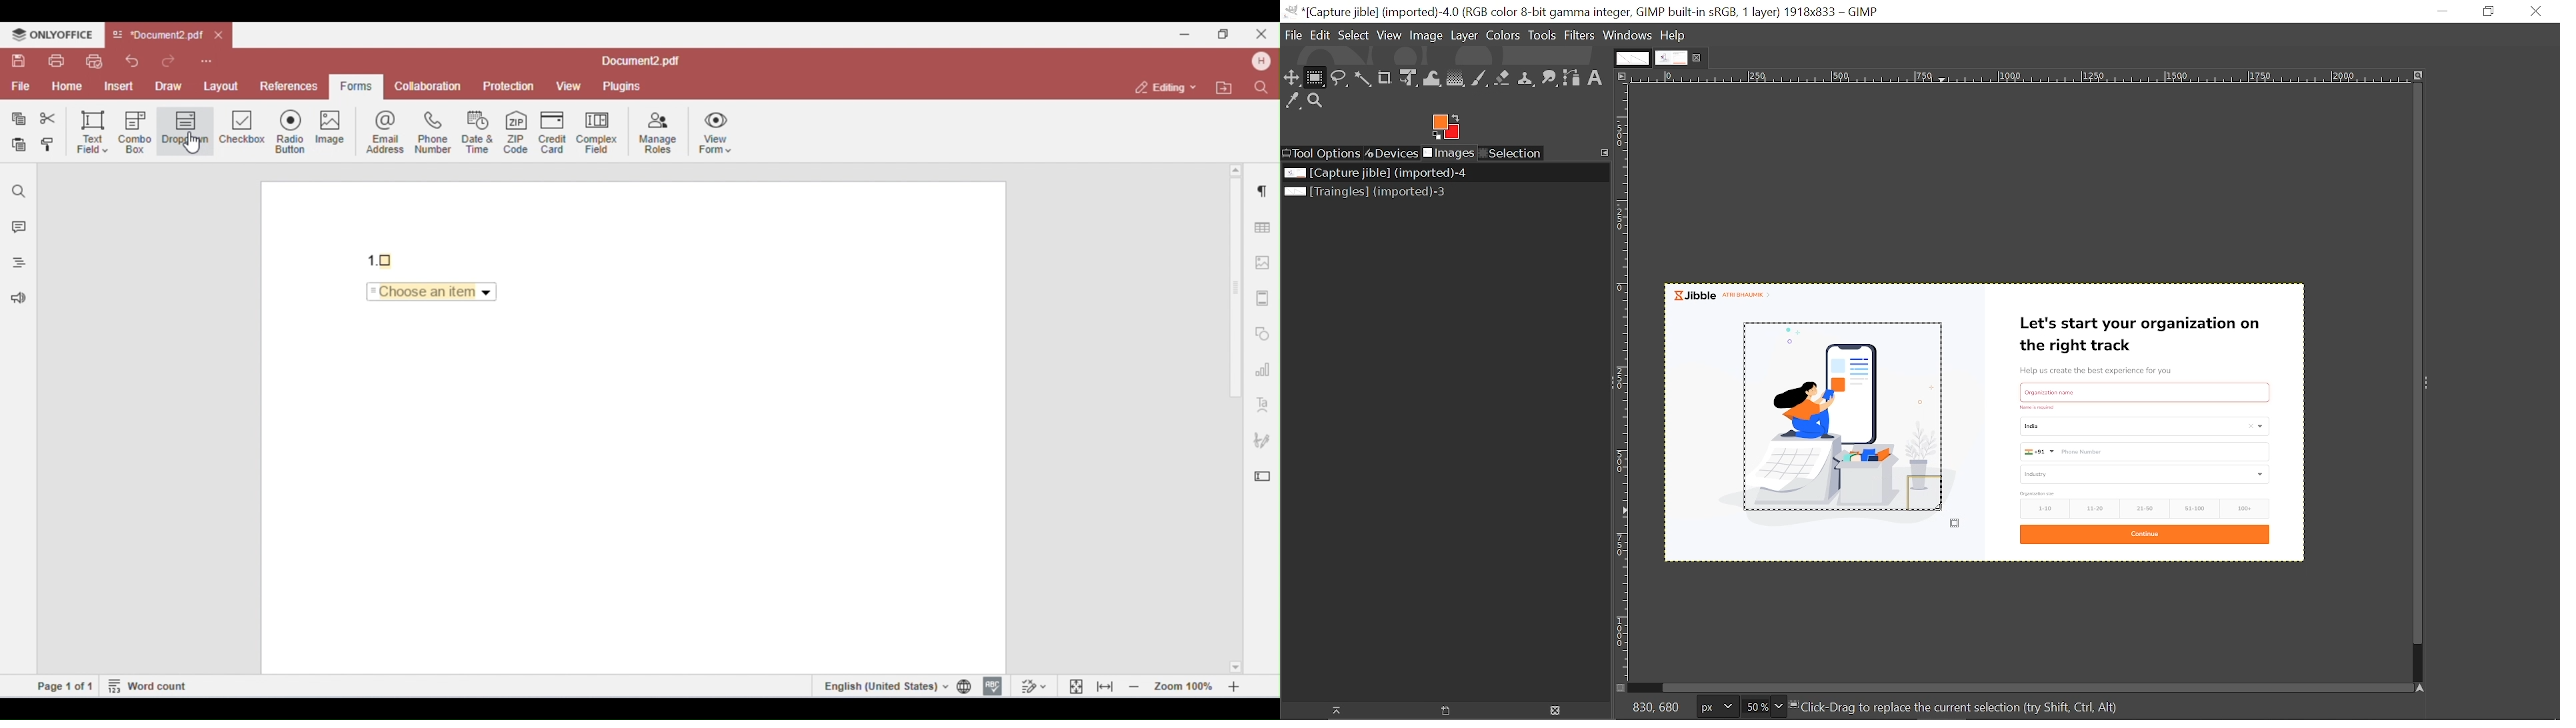 Image resolution: width=2576 pixels, height=728 pixels. I want to click on wrap text, so click(1431, 76).